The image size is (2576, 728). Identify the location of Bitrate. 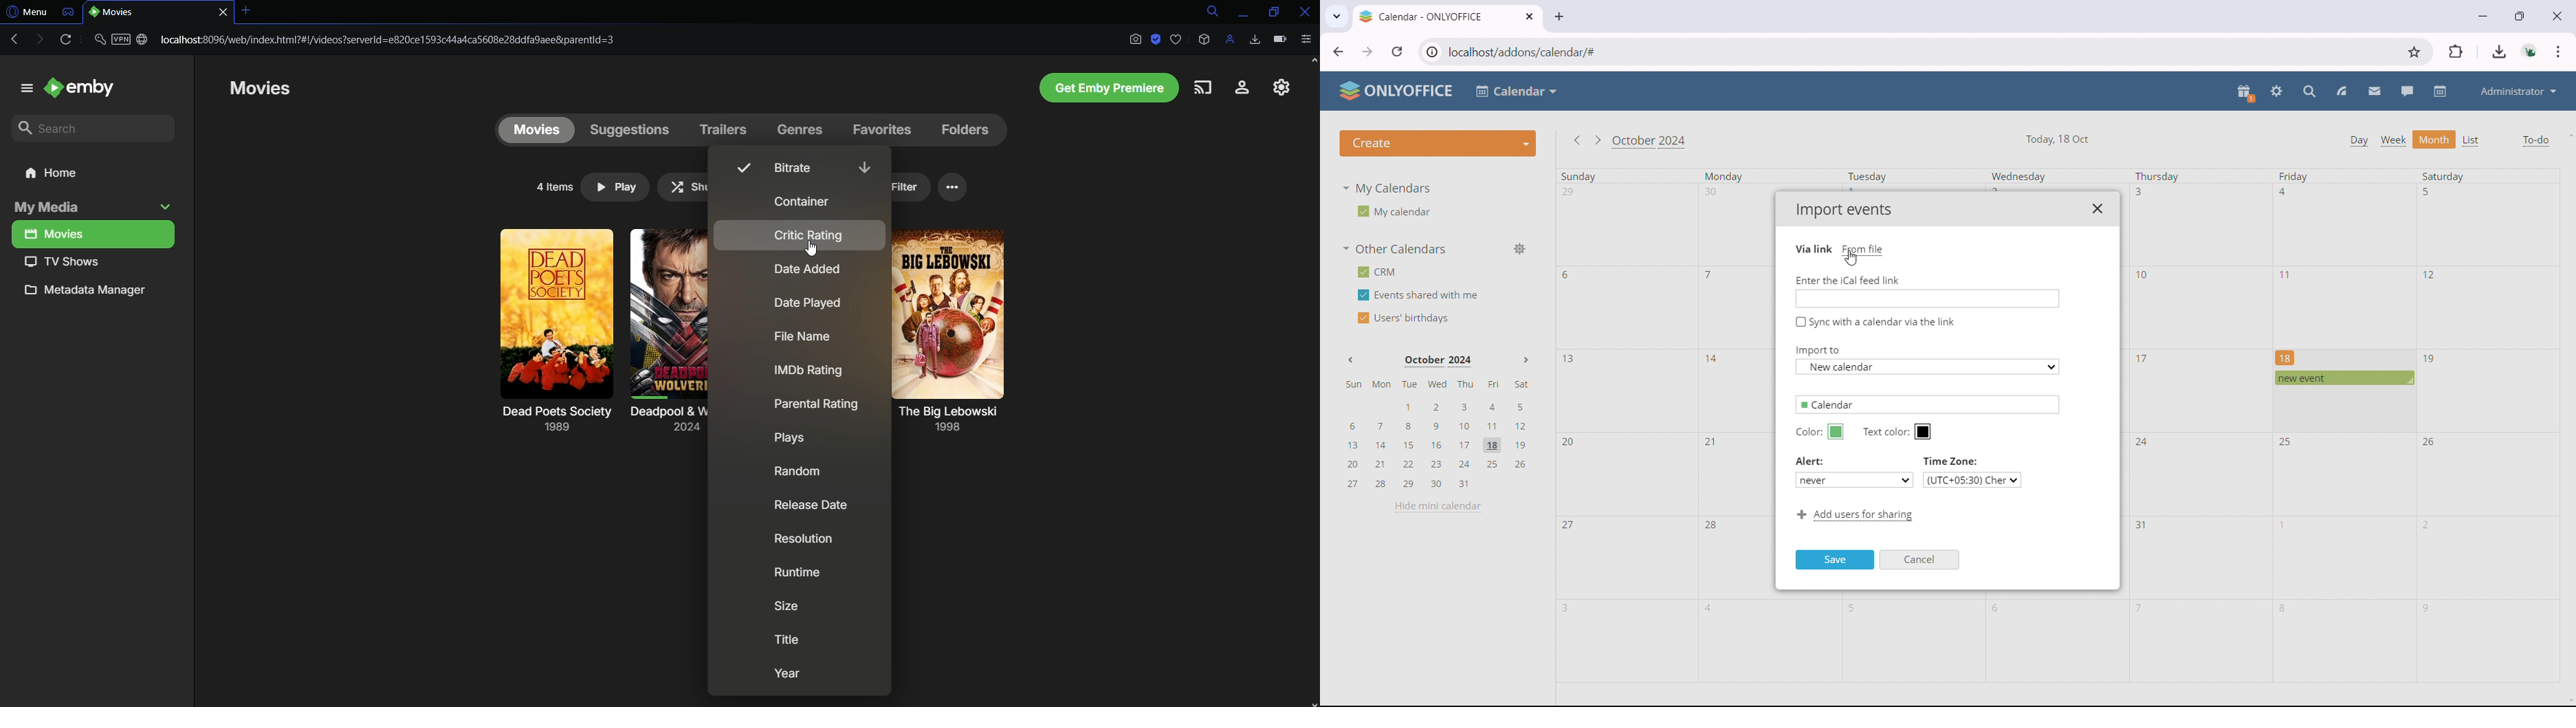
(797, 168).